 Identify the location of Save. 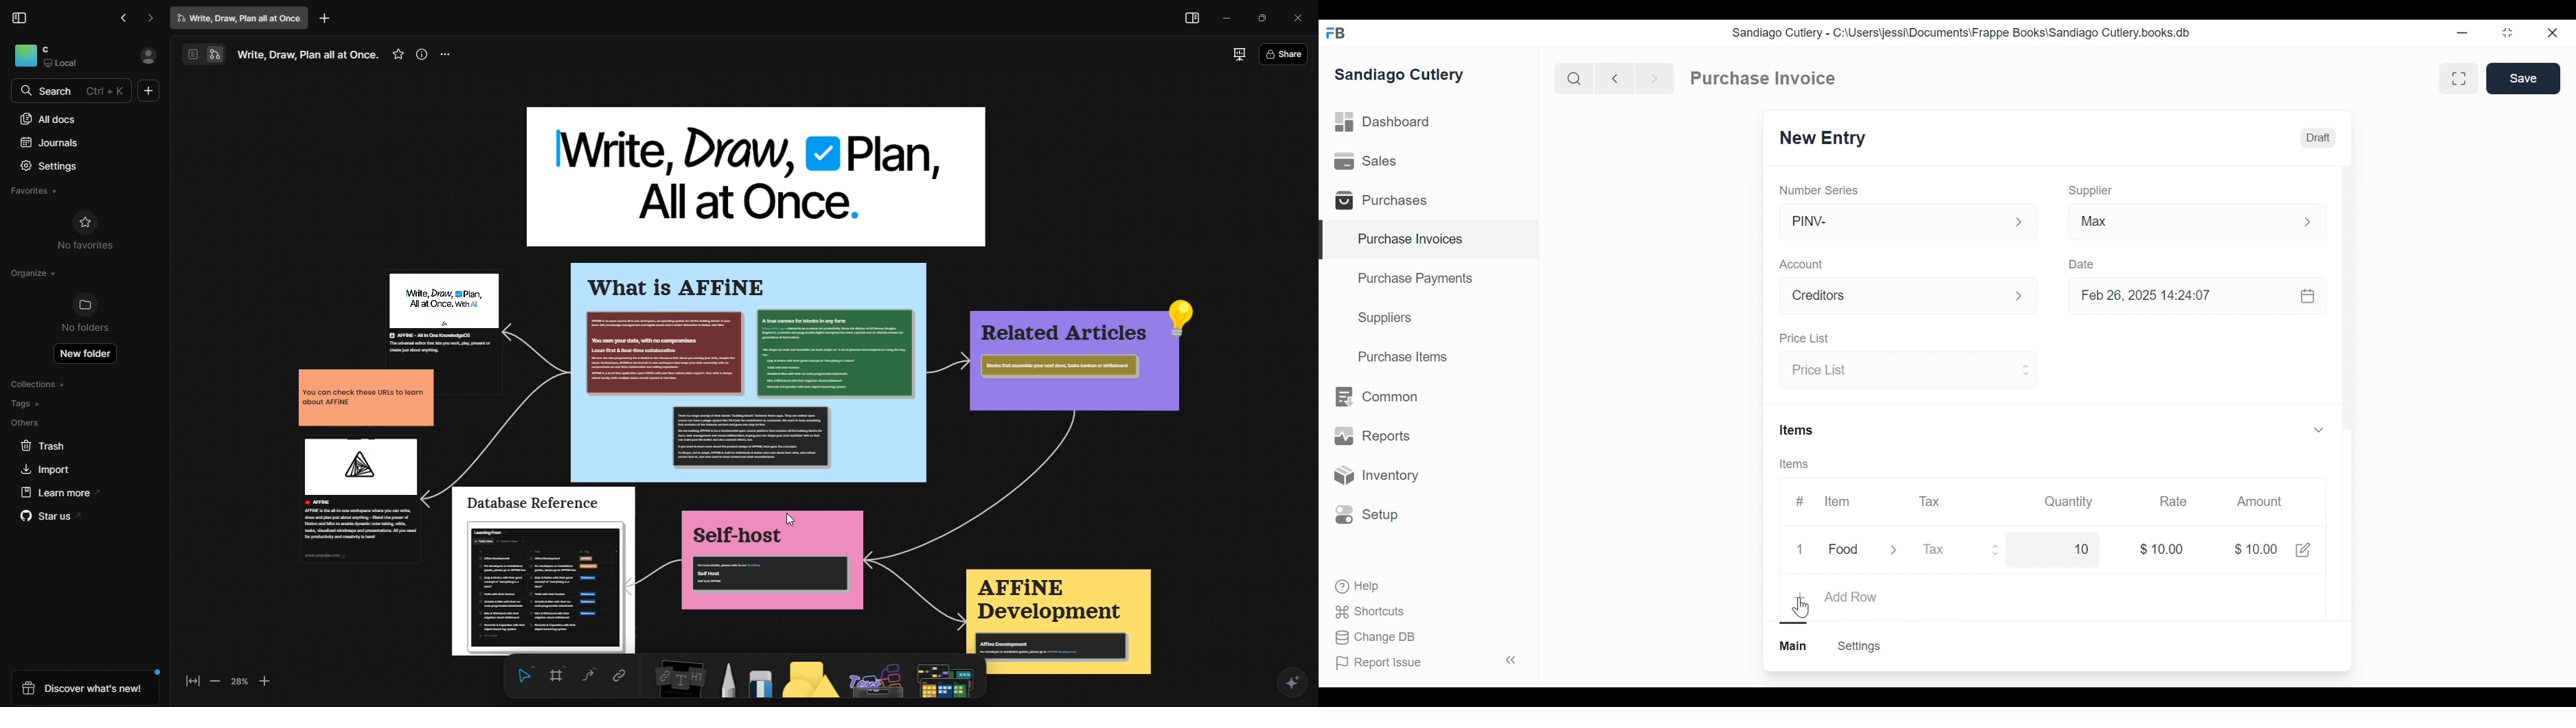
(2525, 79).